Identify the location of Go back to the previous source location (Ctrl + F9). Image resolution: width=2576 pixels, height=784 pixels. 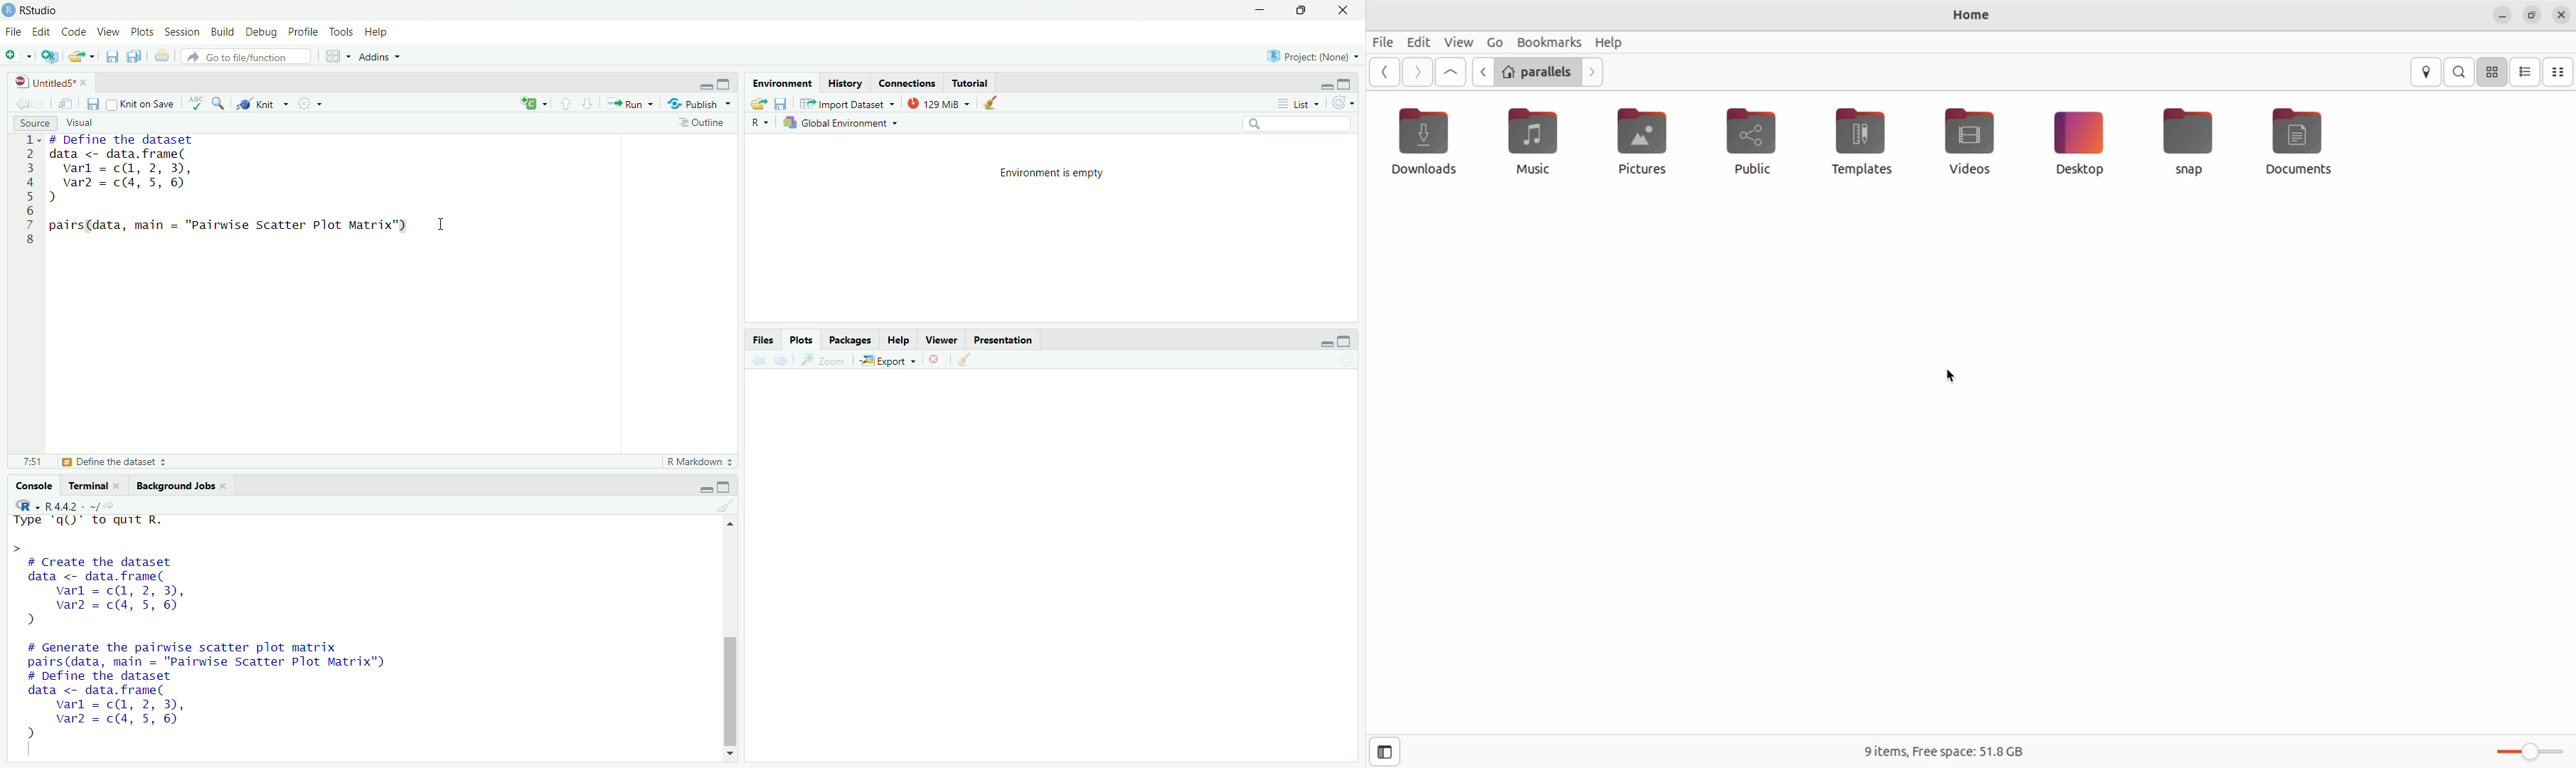
(23, 102).